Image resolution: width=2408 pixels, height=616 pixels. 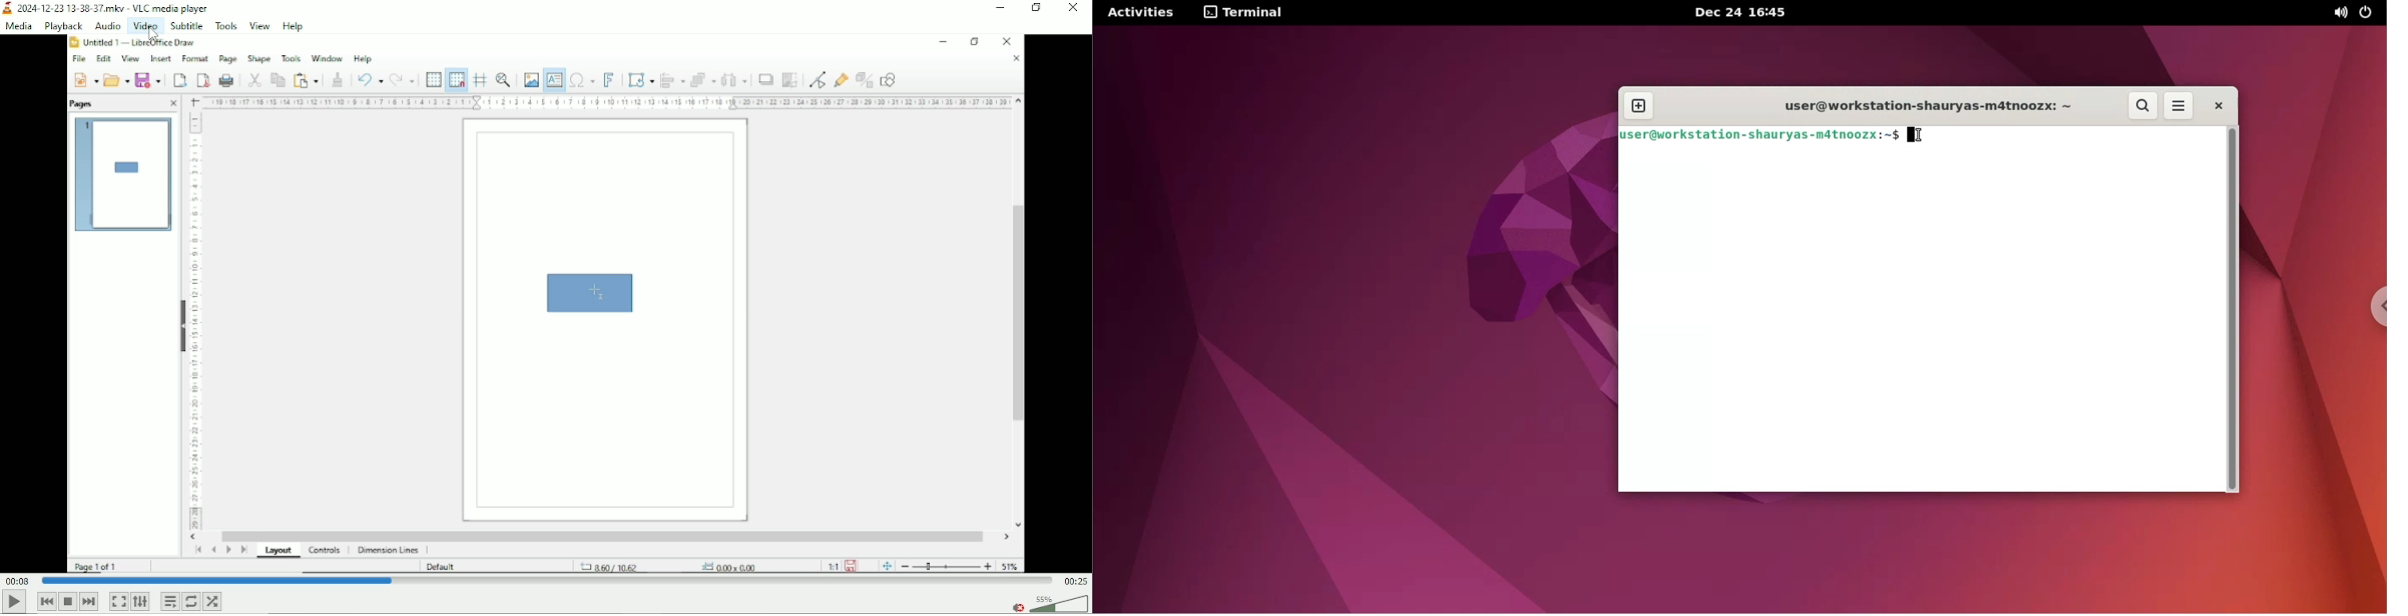 I want to click on Total duration, so click(x=1074, y=580).